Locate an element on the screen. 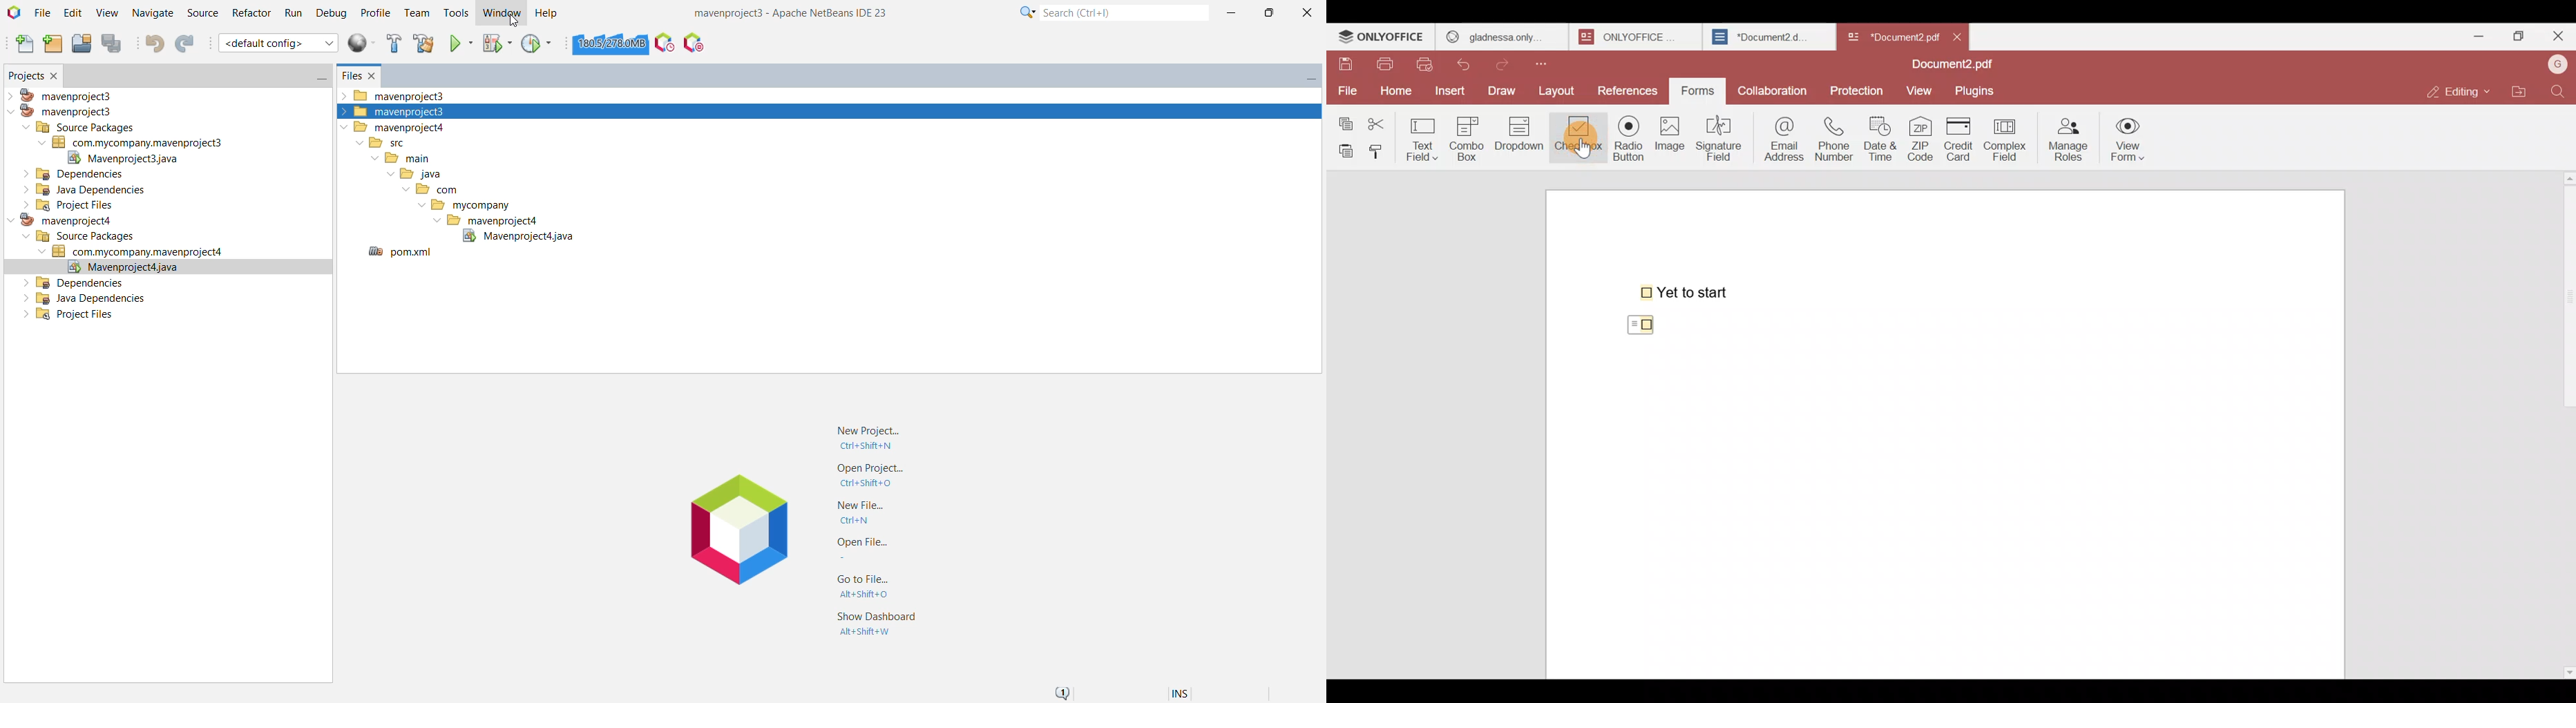 This screenshot has width=2576, height=728. Protection is located at coordinates (1858, 90).